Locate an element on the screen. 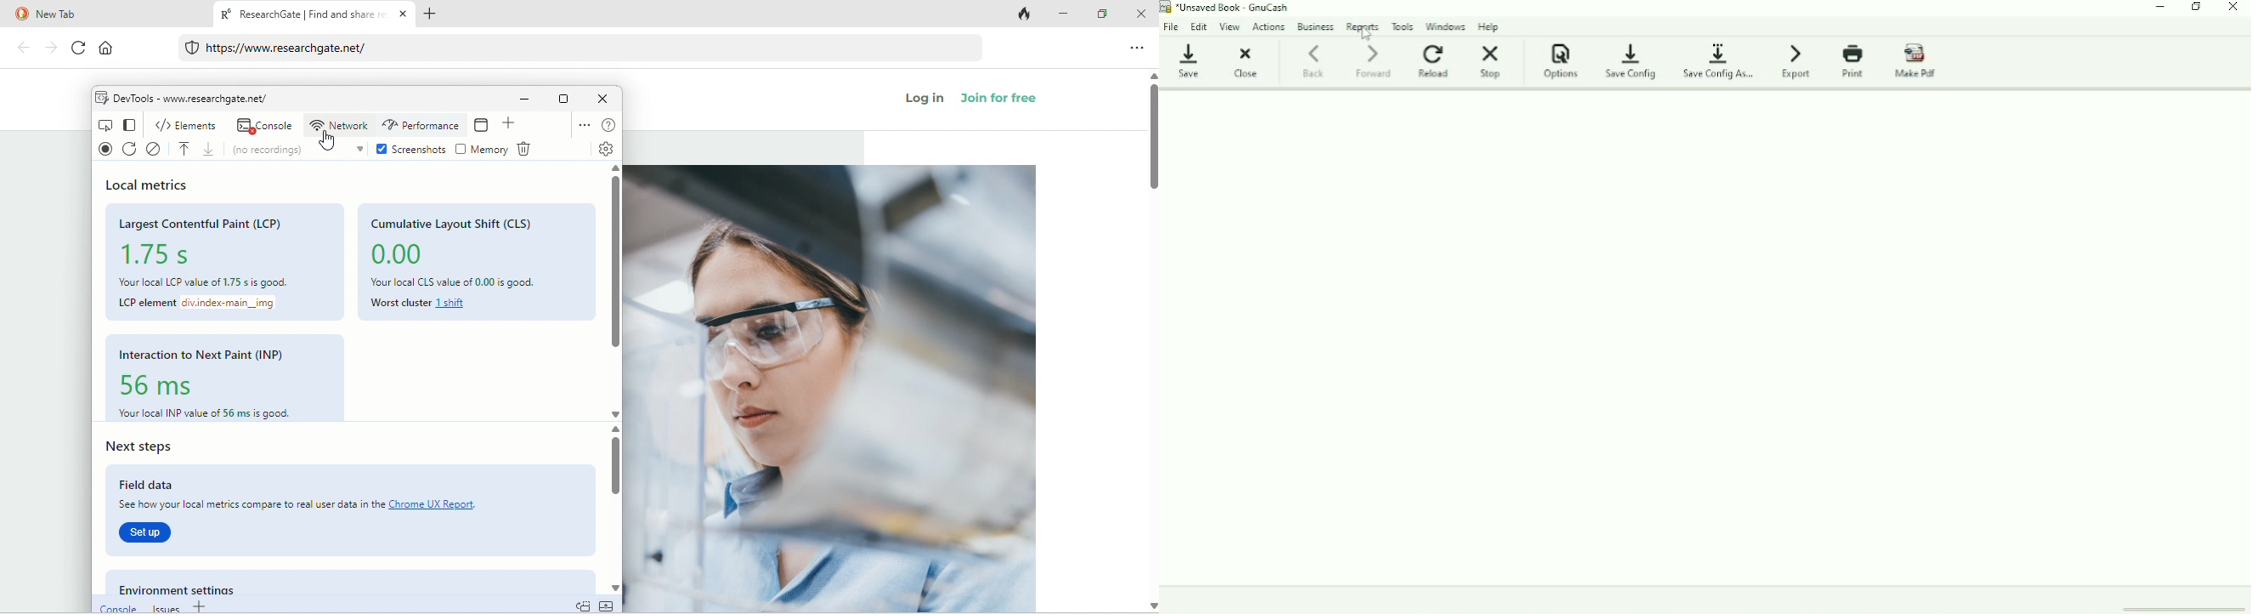 The width and height of the screenshot is (2268, 616). Back is located at coordinates (1316, 60).